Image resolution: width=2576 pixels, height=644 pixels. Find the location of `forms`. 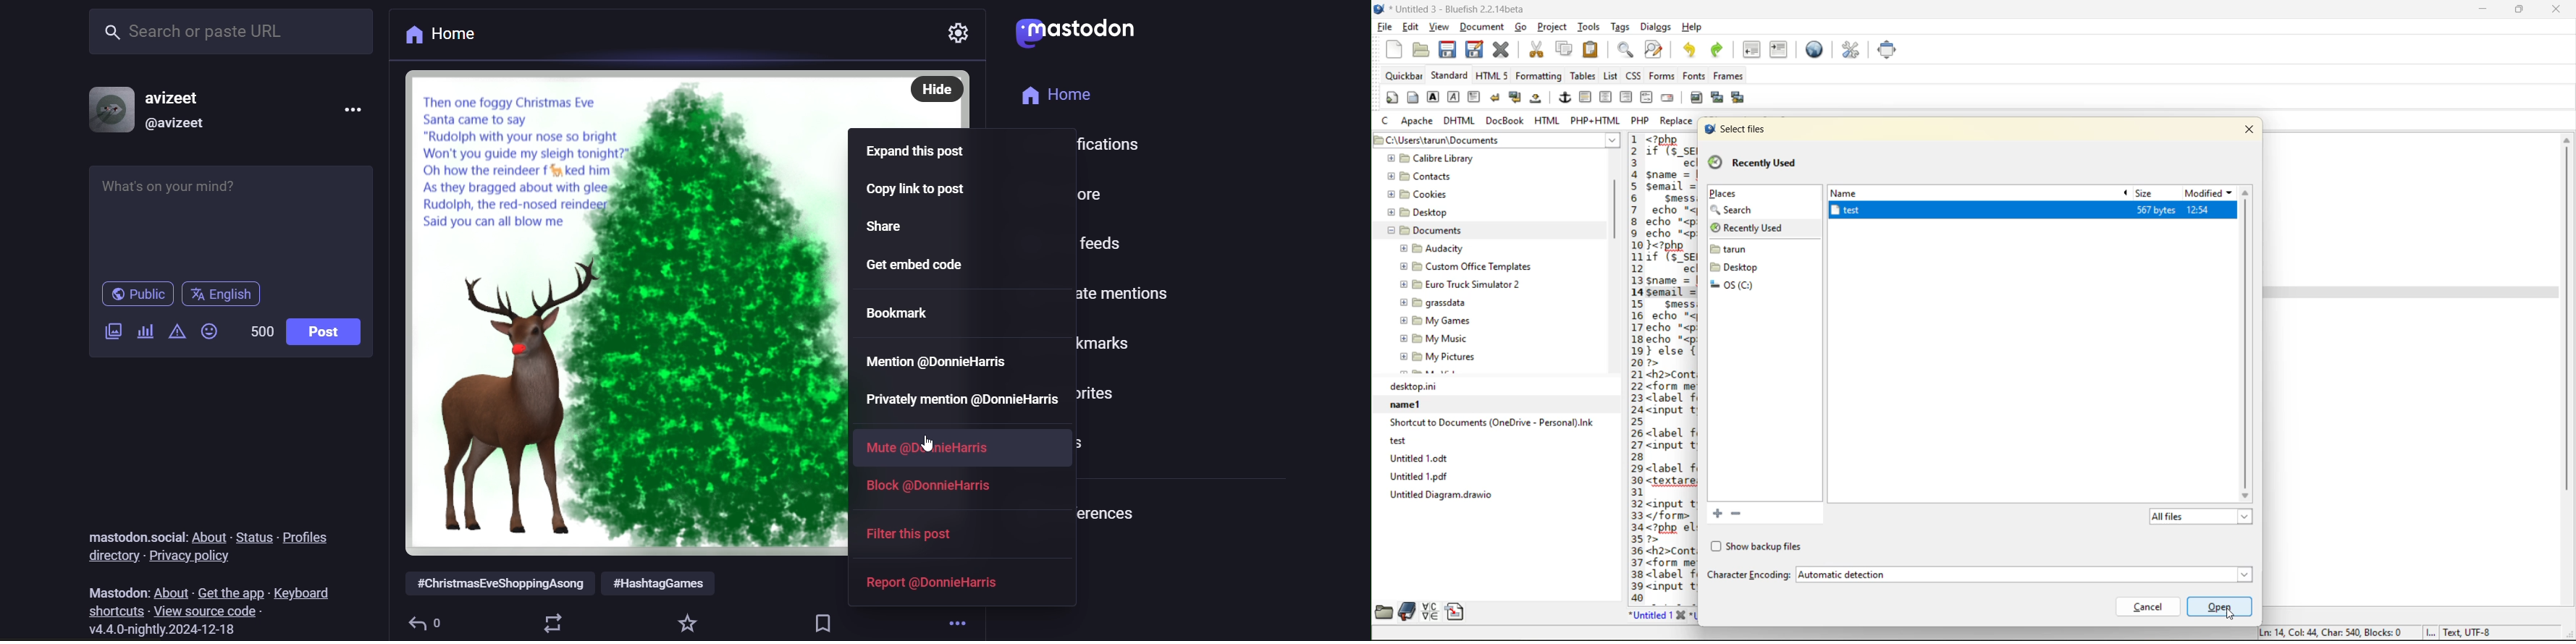

forms is located at coordinates (1660, 76).